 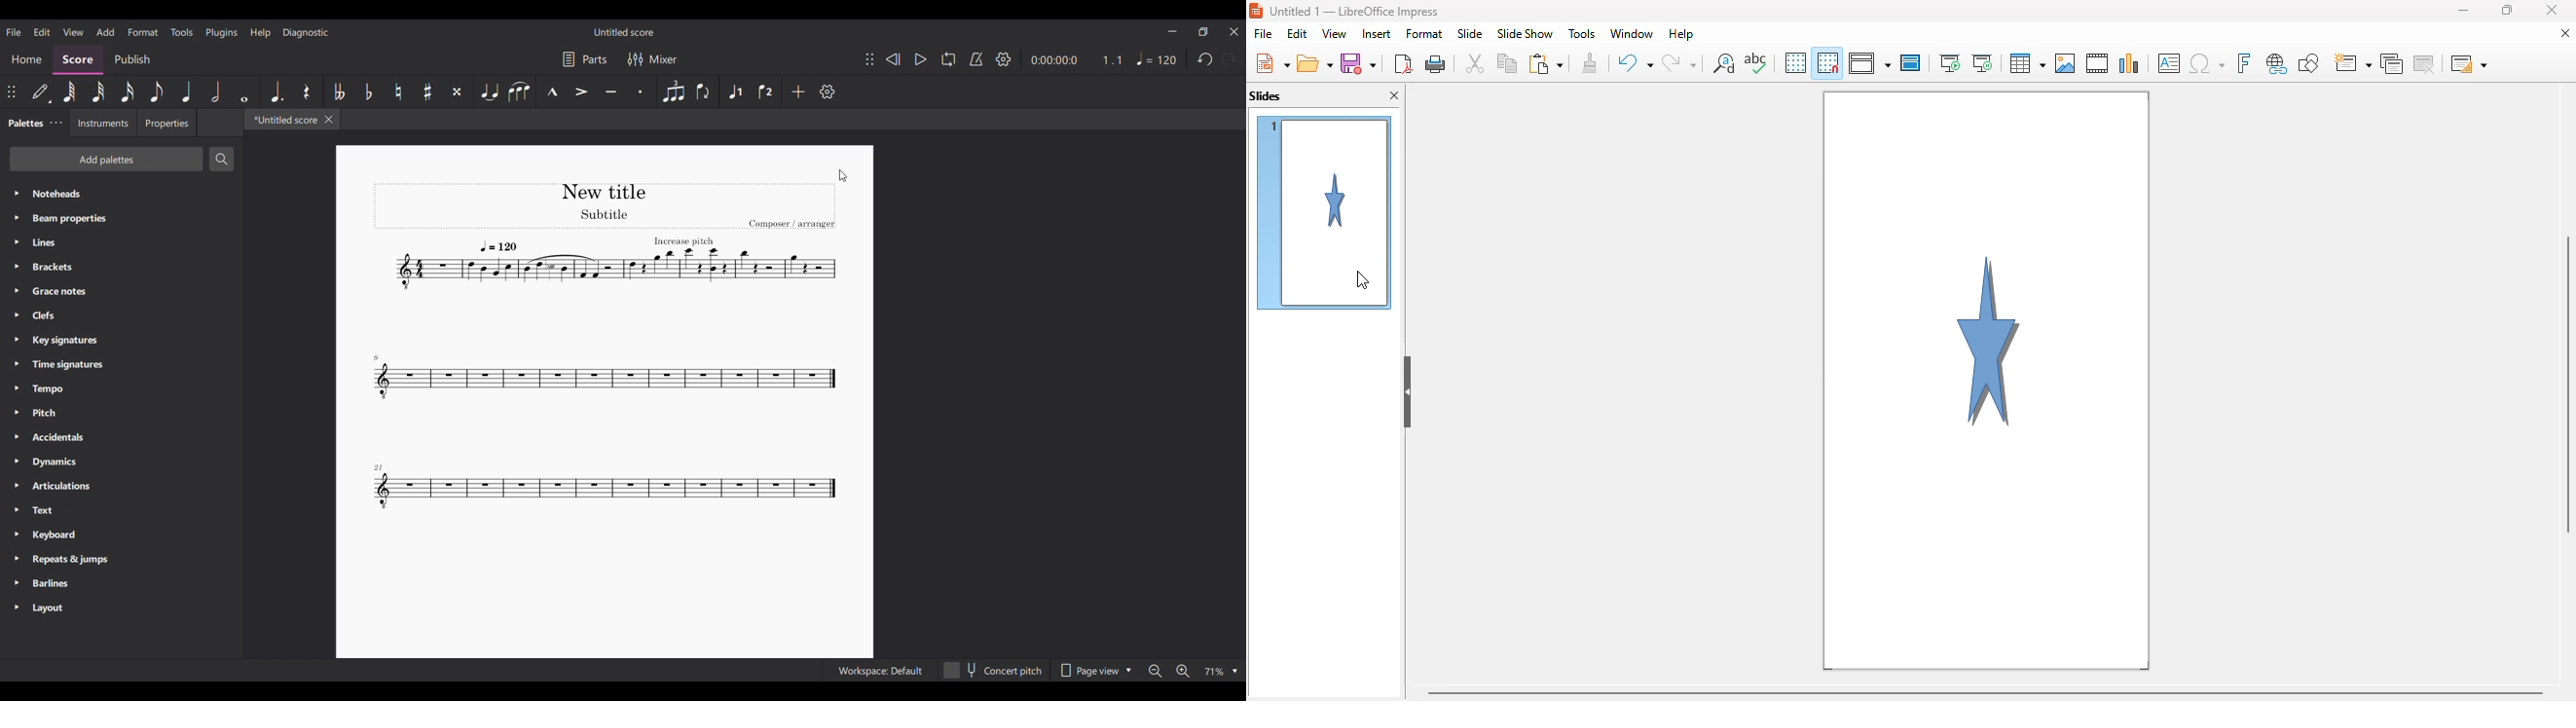 What do you see at coordinates (1377, 34) in the screenshot?
I see `insert` at bounding box center [1377, 34].